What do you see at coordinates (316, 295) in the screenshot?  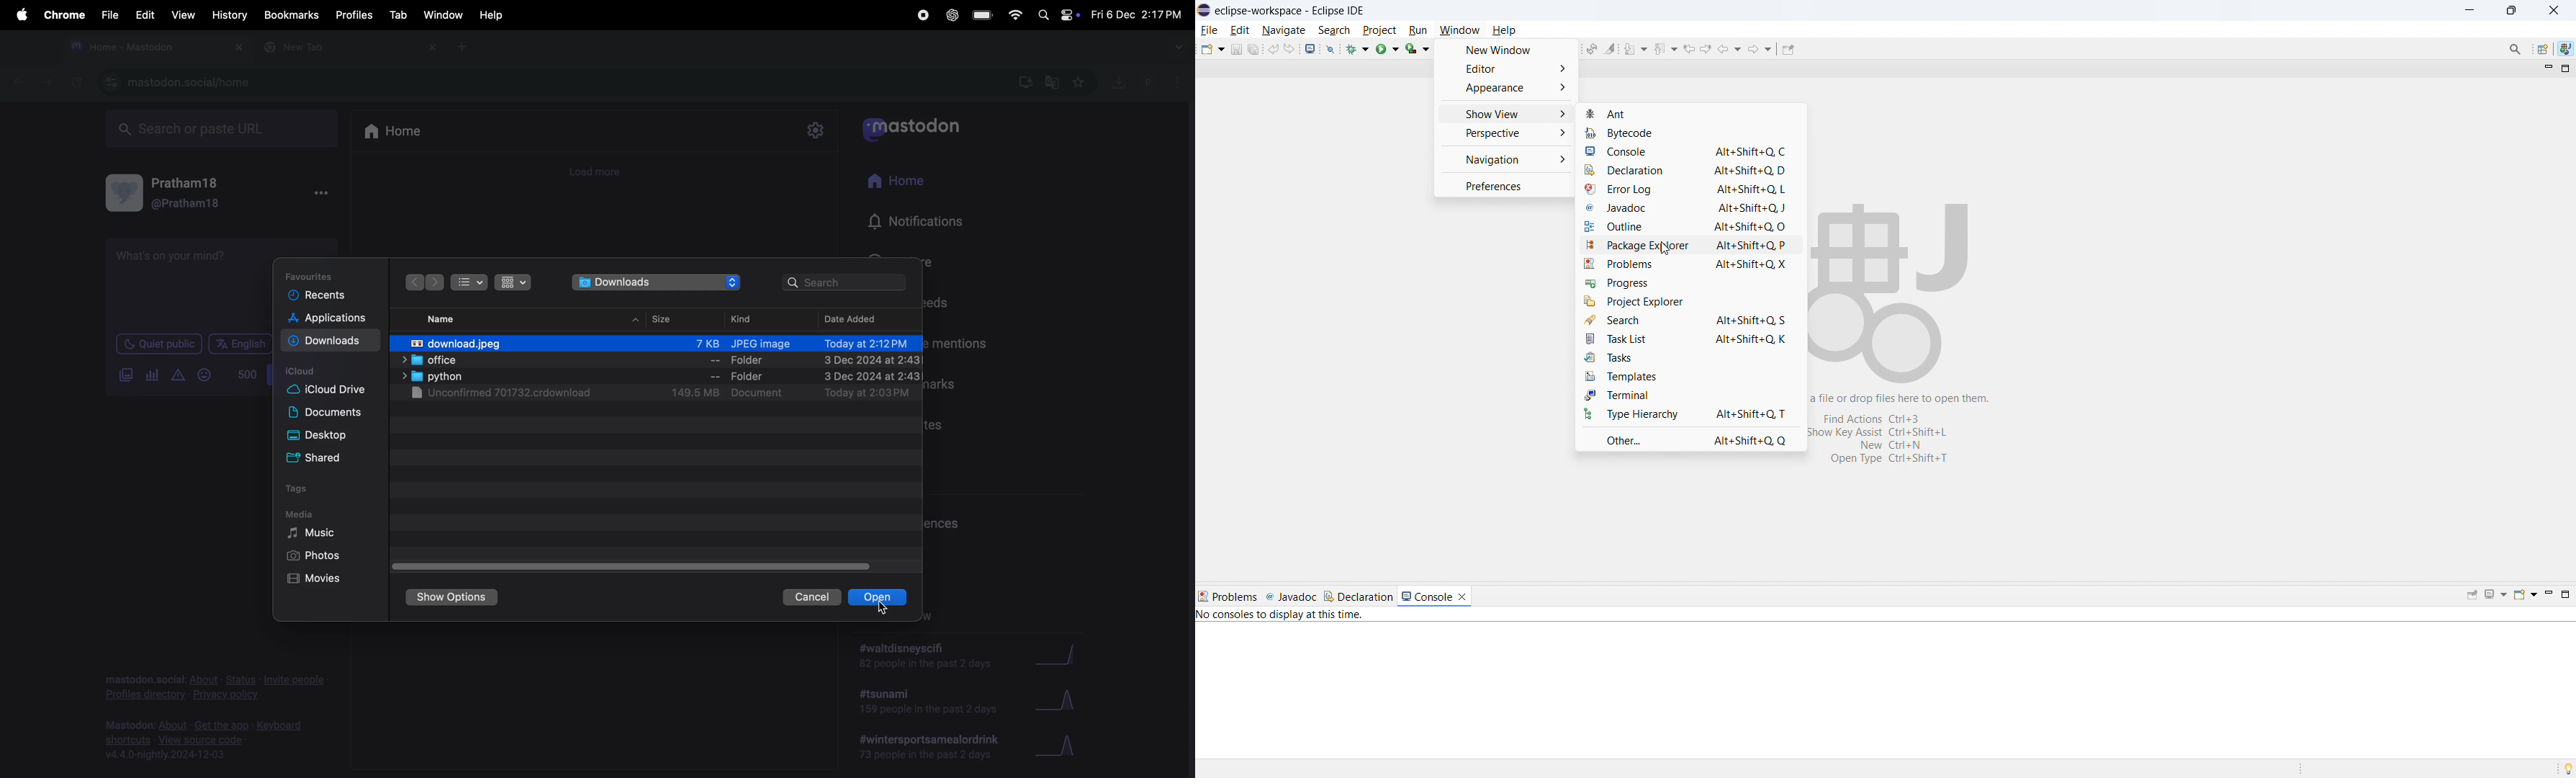 I see `recent` at bounding box center [316, 295].